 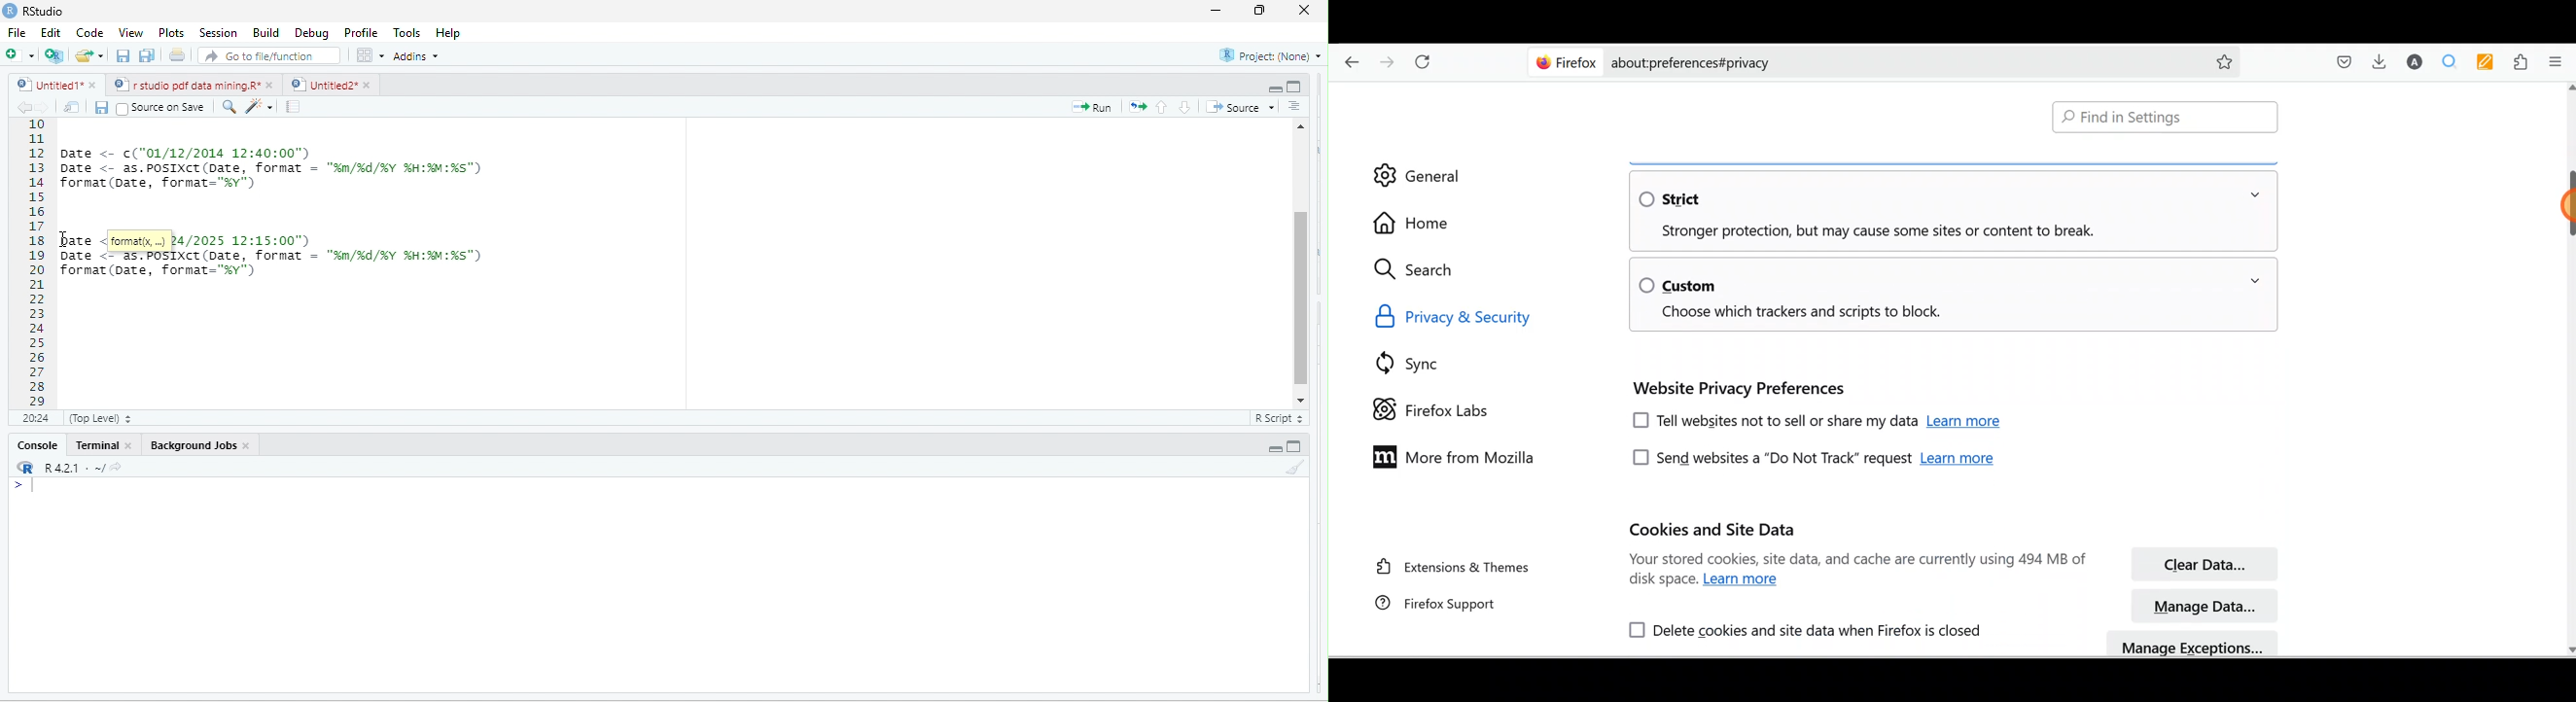 I want to click on Extension & themes, so click(x=1452, y=569).